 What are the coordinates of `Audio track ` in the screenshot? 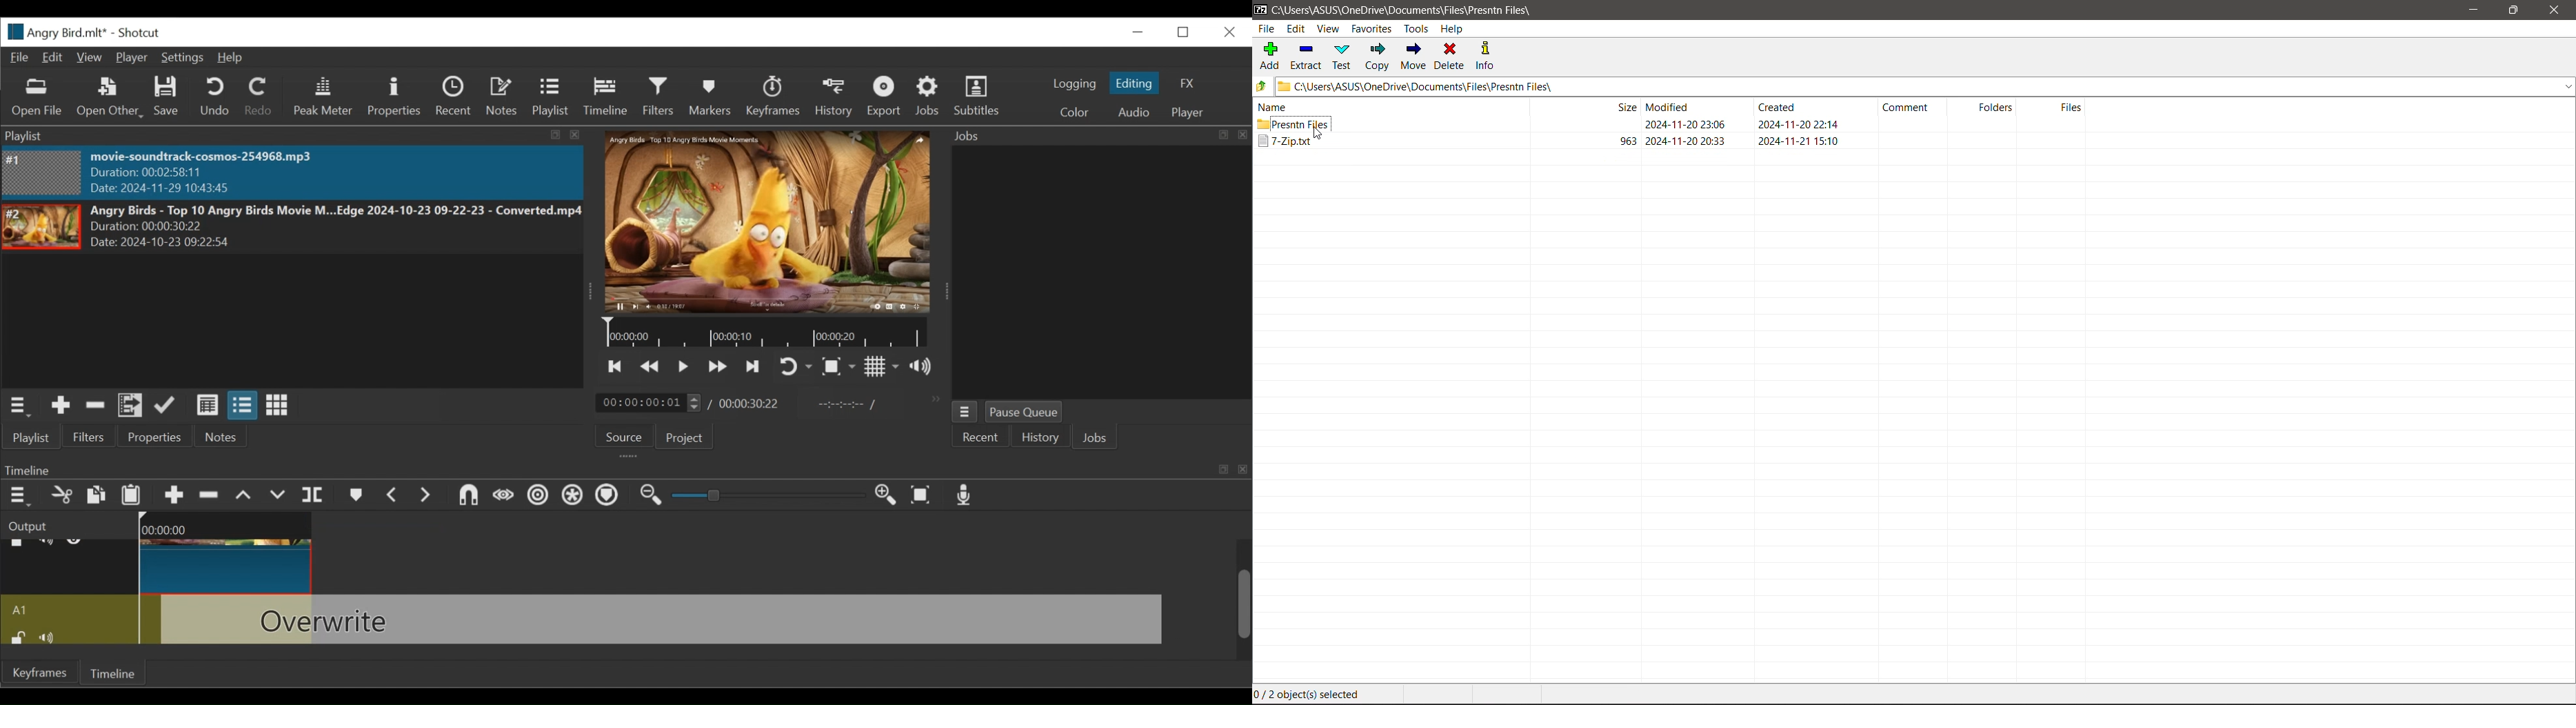 It's located at (70, 610).